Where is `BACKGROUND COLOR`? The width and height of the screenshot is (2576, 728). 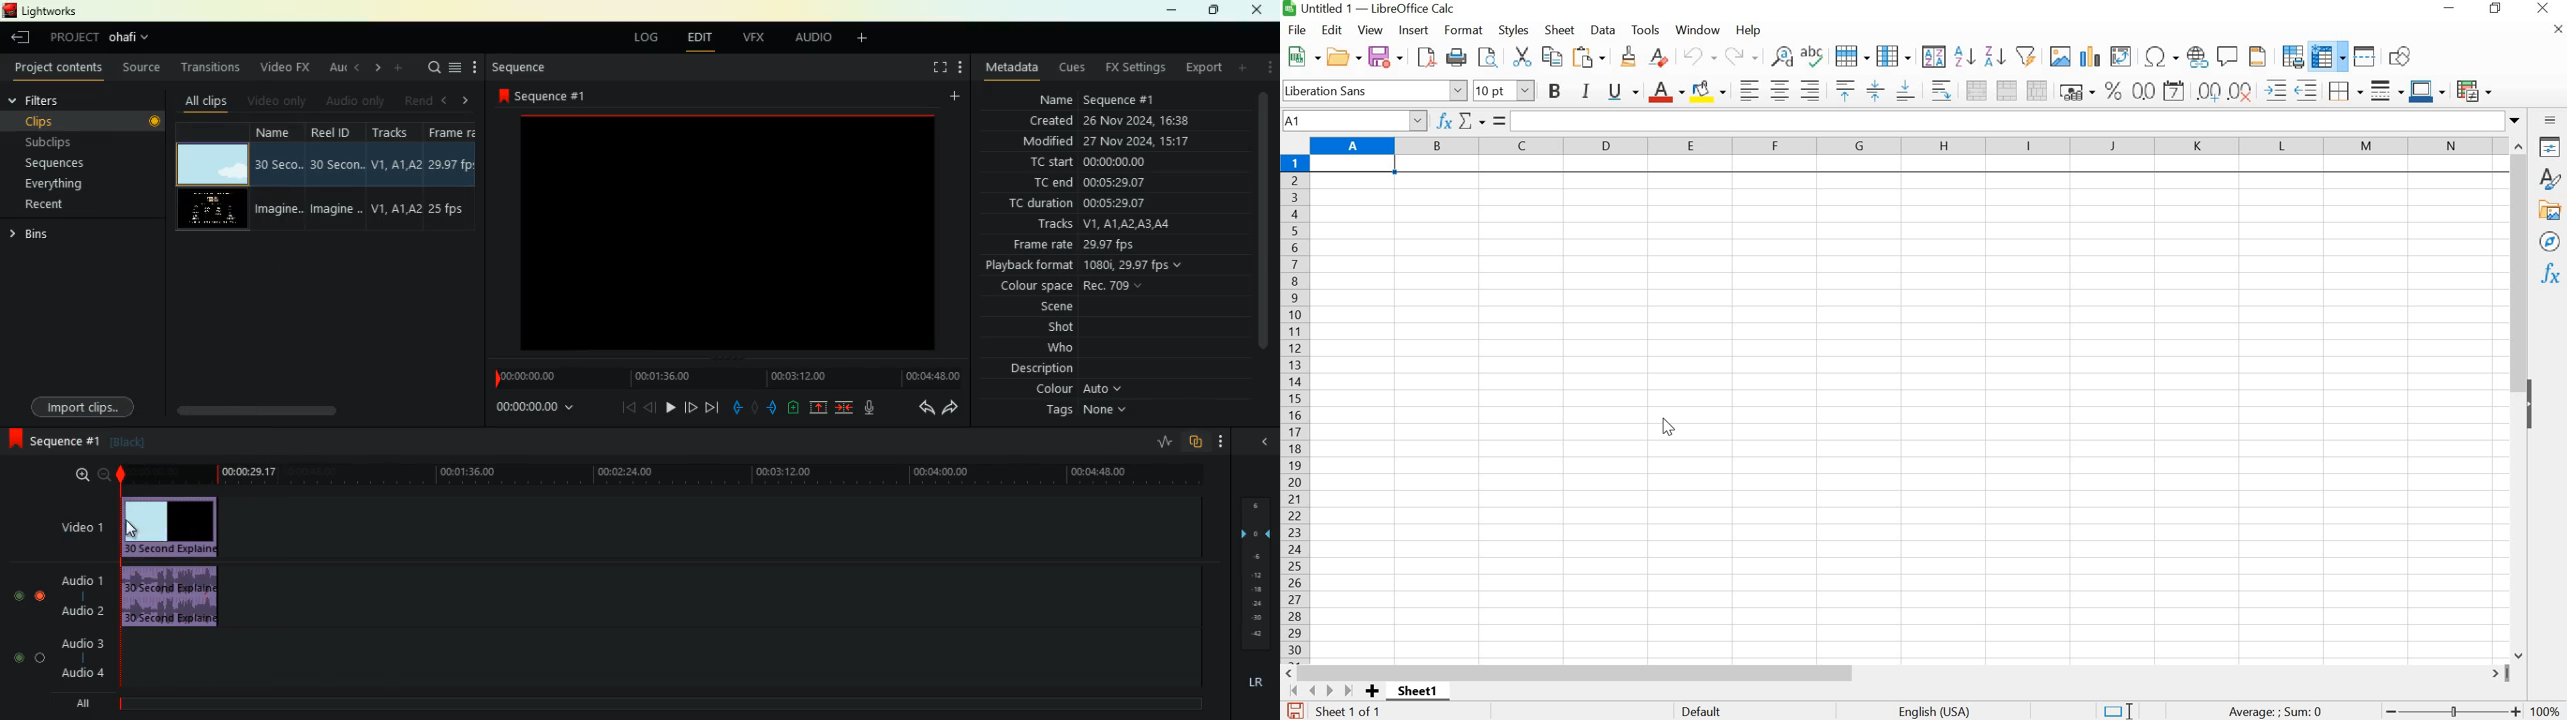 BACKGROUND COLOR is located at coordinates (1710, 90).